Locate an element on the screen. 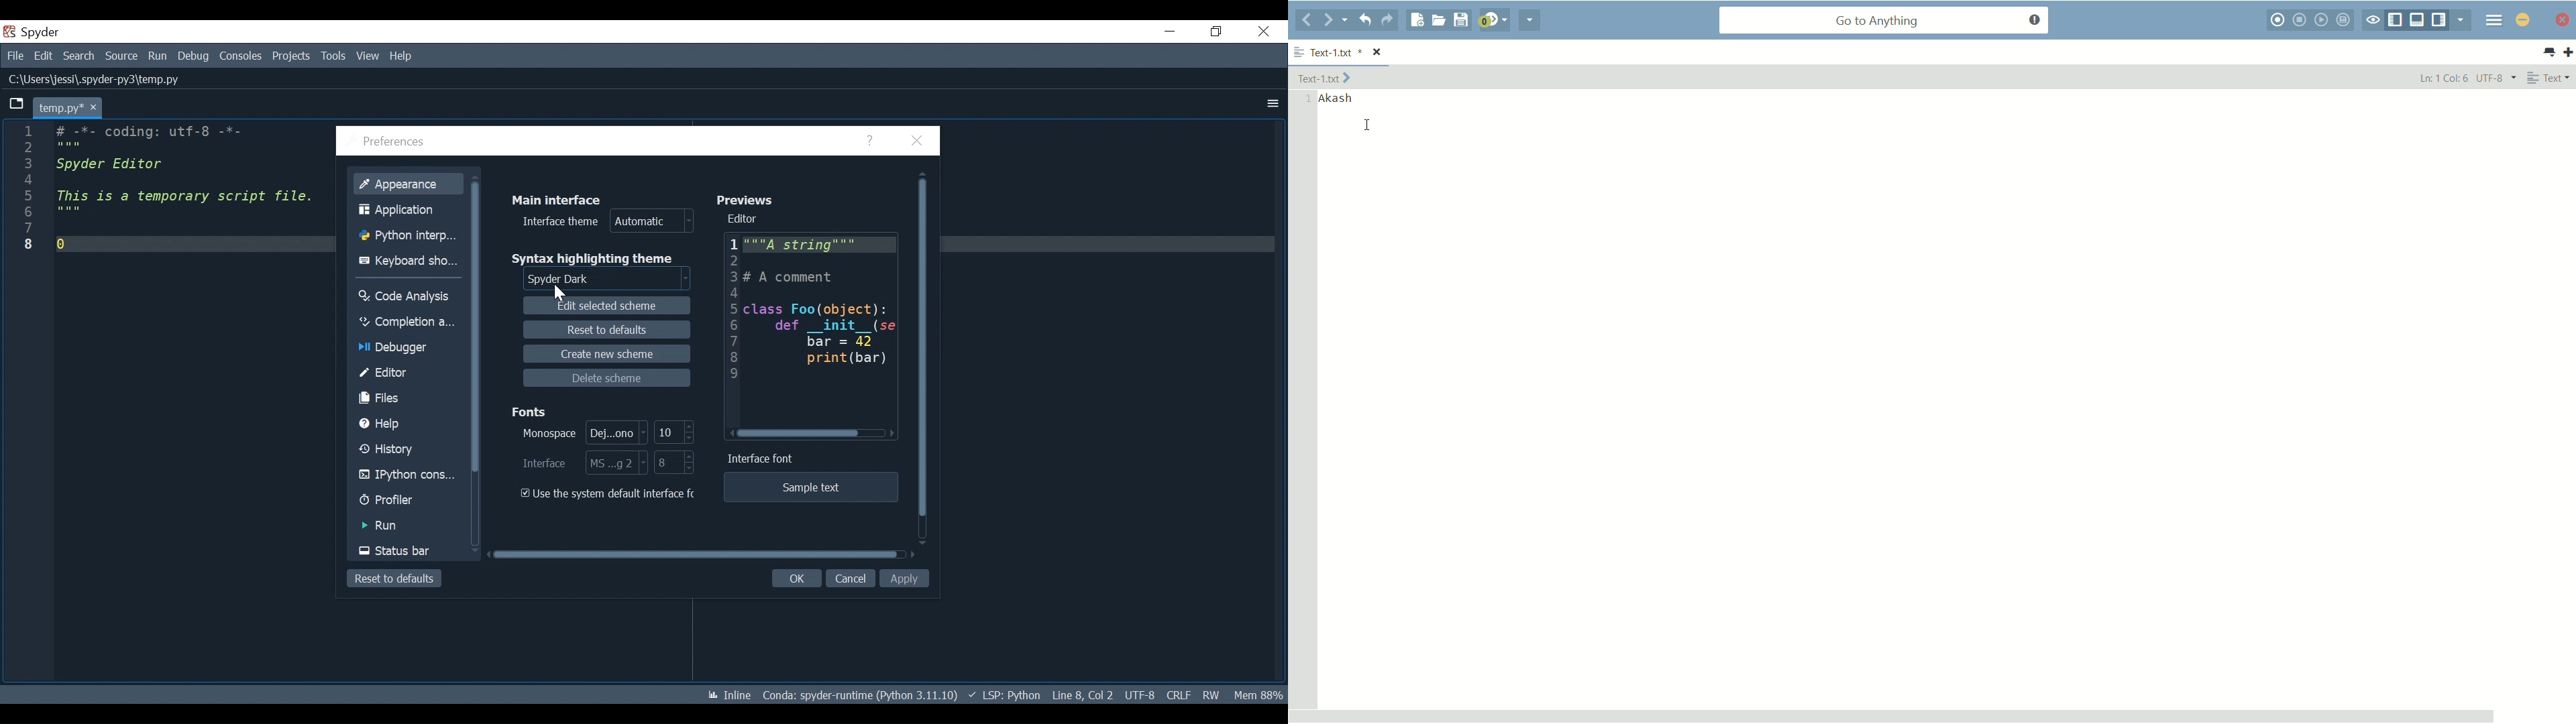 The image size is (2576, 728). Application is located at coordinates (409, 211).